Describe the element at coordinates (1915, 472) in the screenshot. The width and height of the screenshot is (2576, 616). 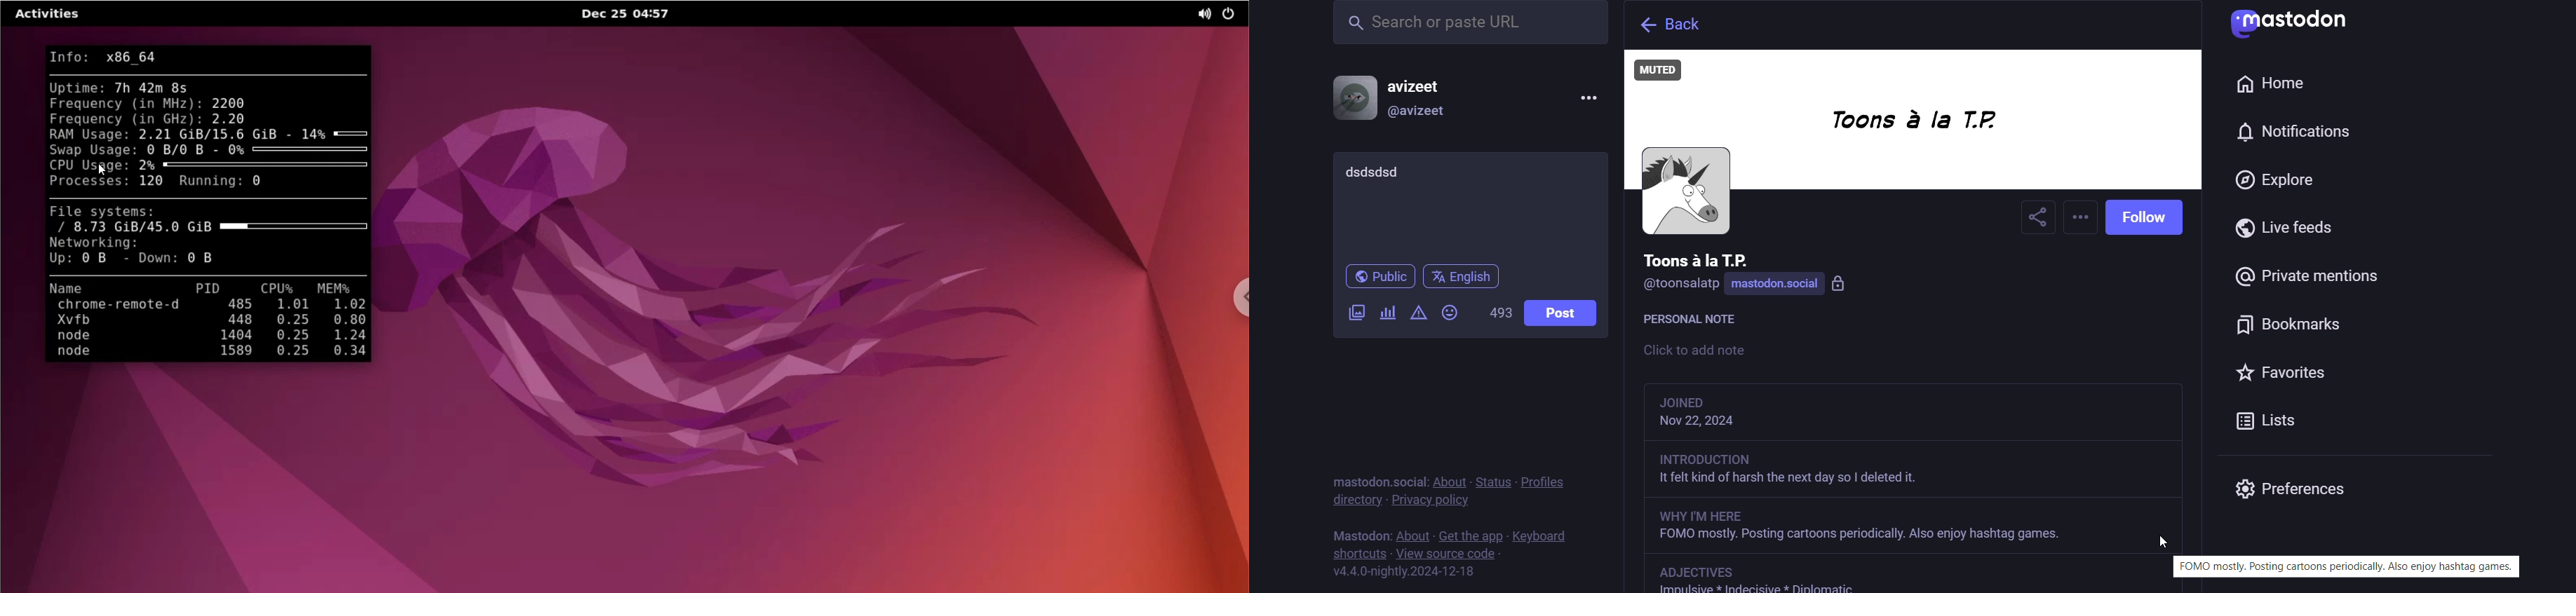
I see `` at that location.